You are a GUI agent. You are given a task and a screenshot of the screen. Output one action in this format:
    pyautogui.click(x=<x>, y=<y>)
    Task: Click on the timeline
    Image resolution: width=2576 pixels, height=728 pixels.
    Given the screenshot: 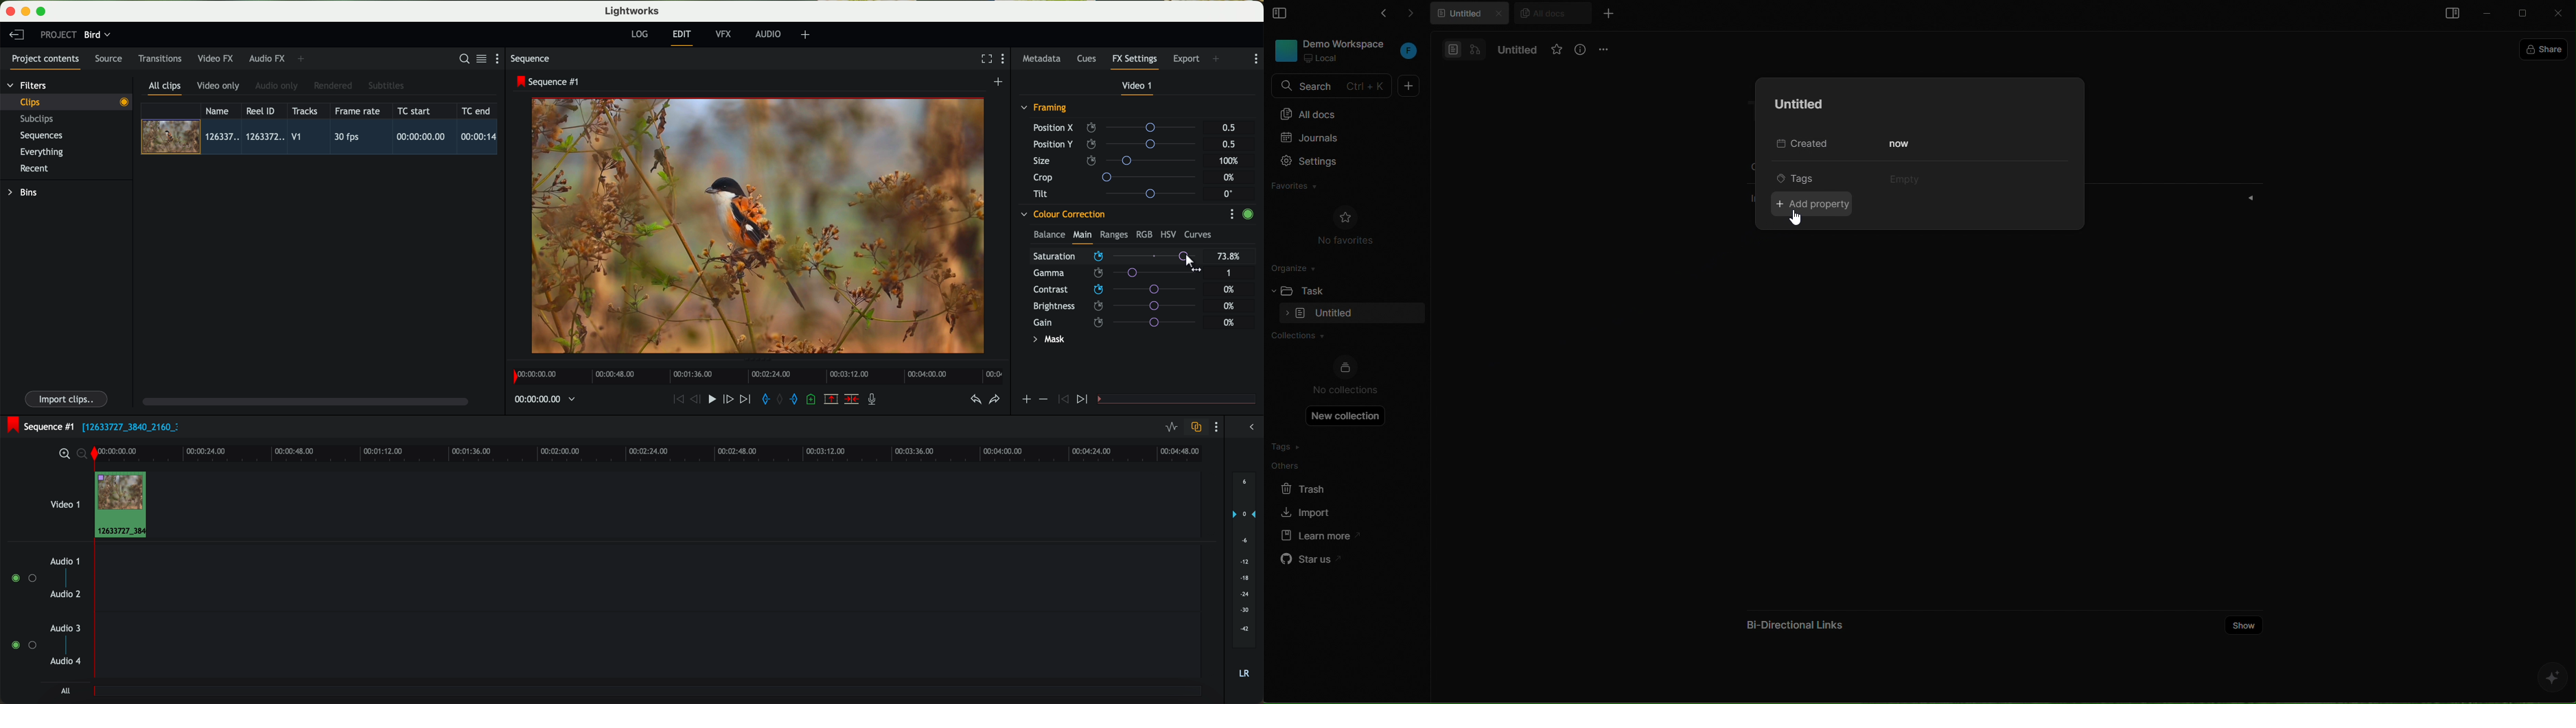 What is the action you would take?
    pyautogui.click(x=540, y=400)
    